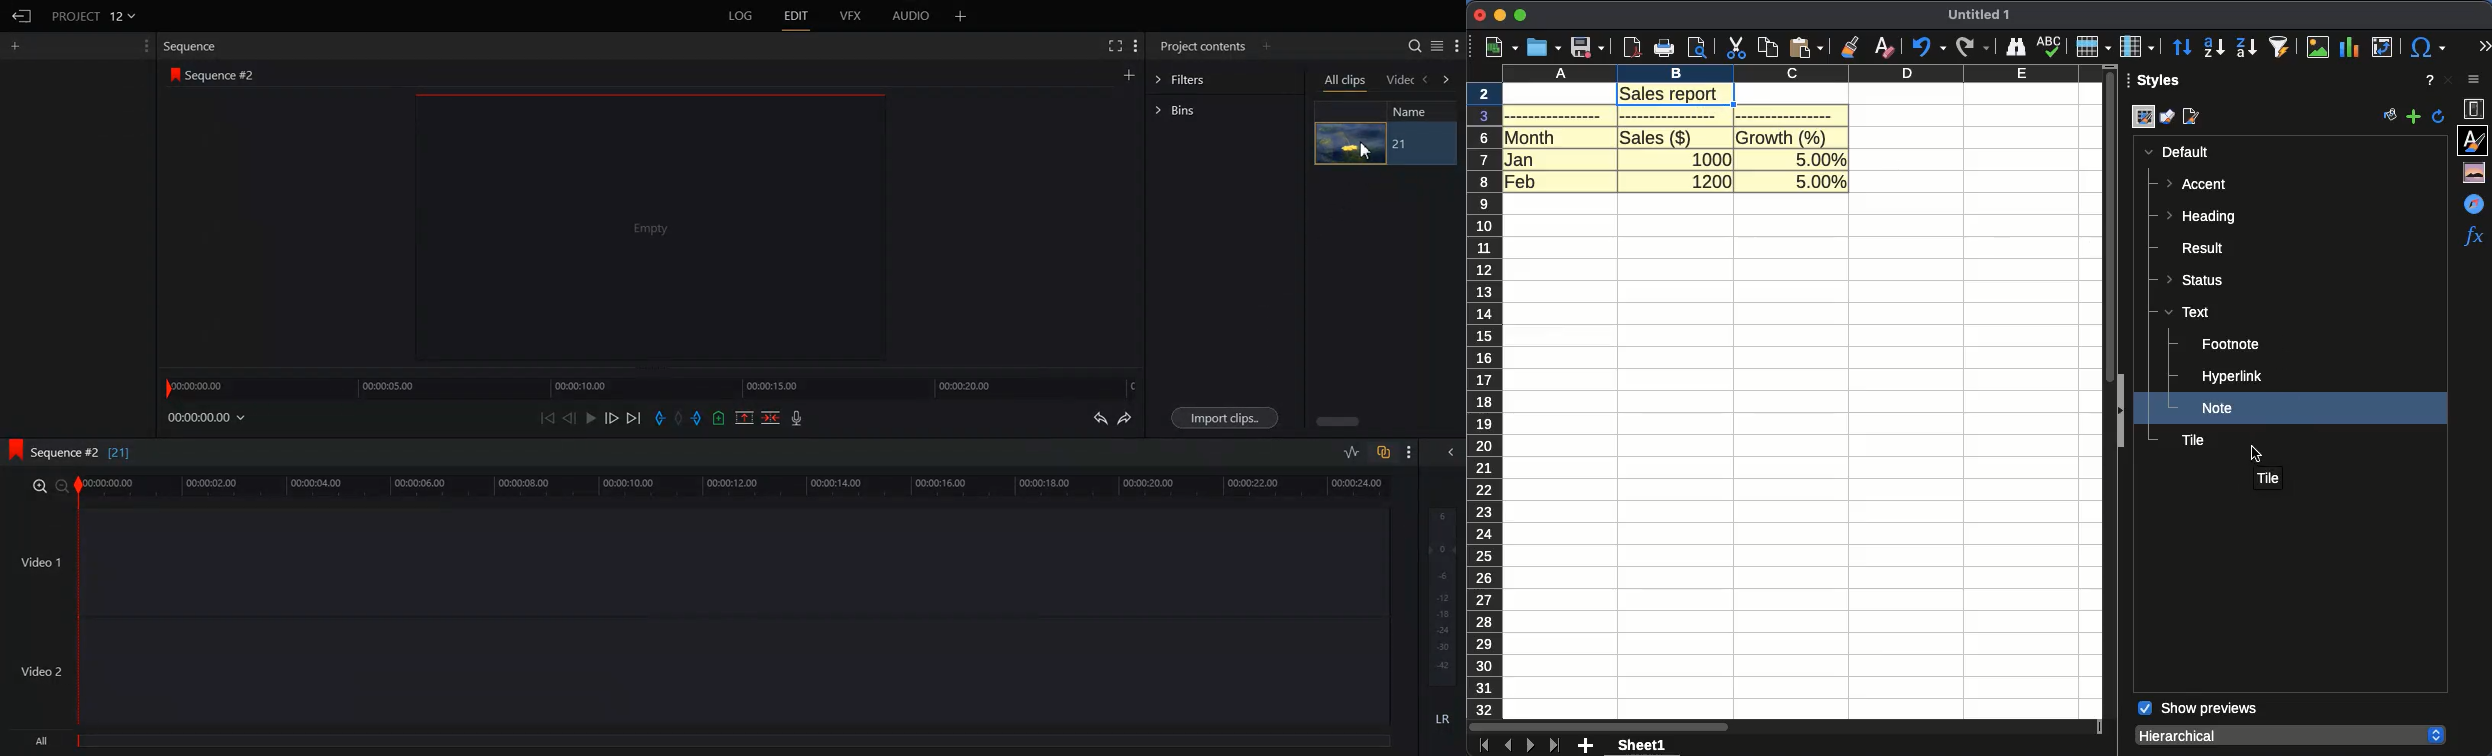 The width and height of the screenshot is (2492, 756). I want to click on Toggle Audio level editing, so click(1351, 454).